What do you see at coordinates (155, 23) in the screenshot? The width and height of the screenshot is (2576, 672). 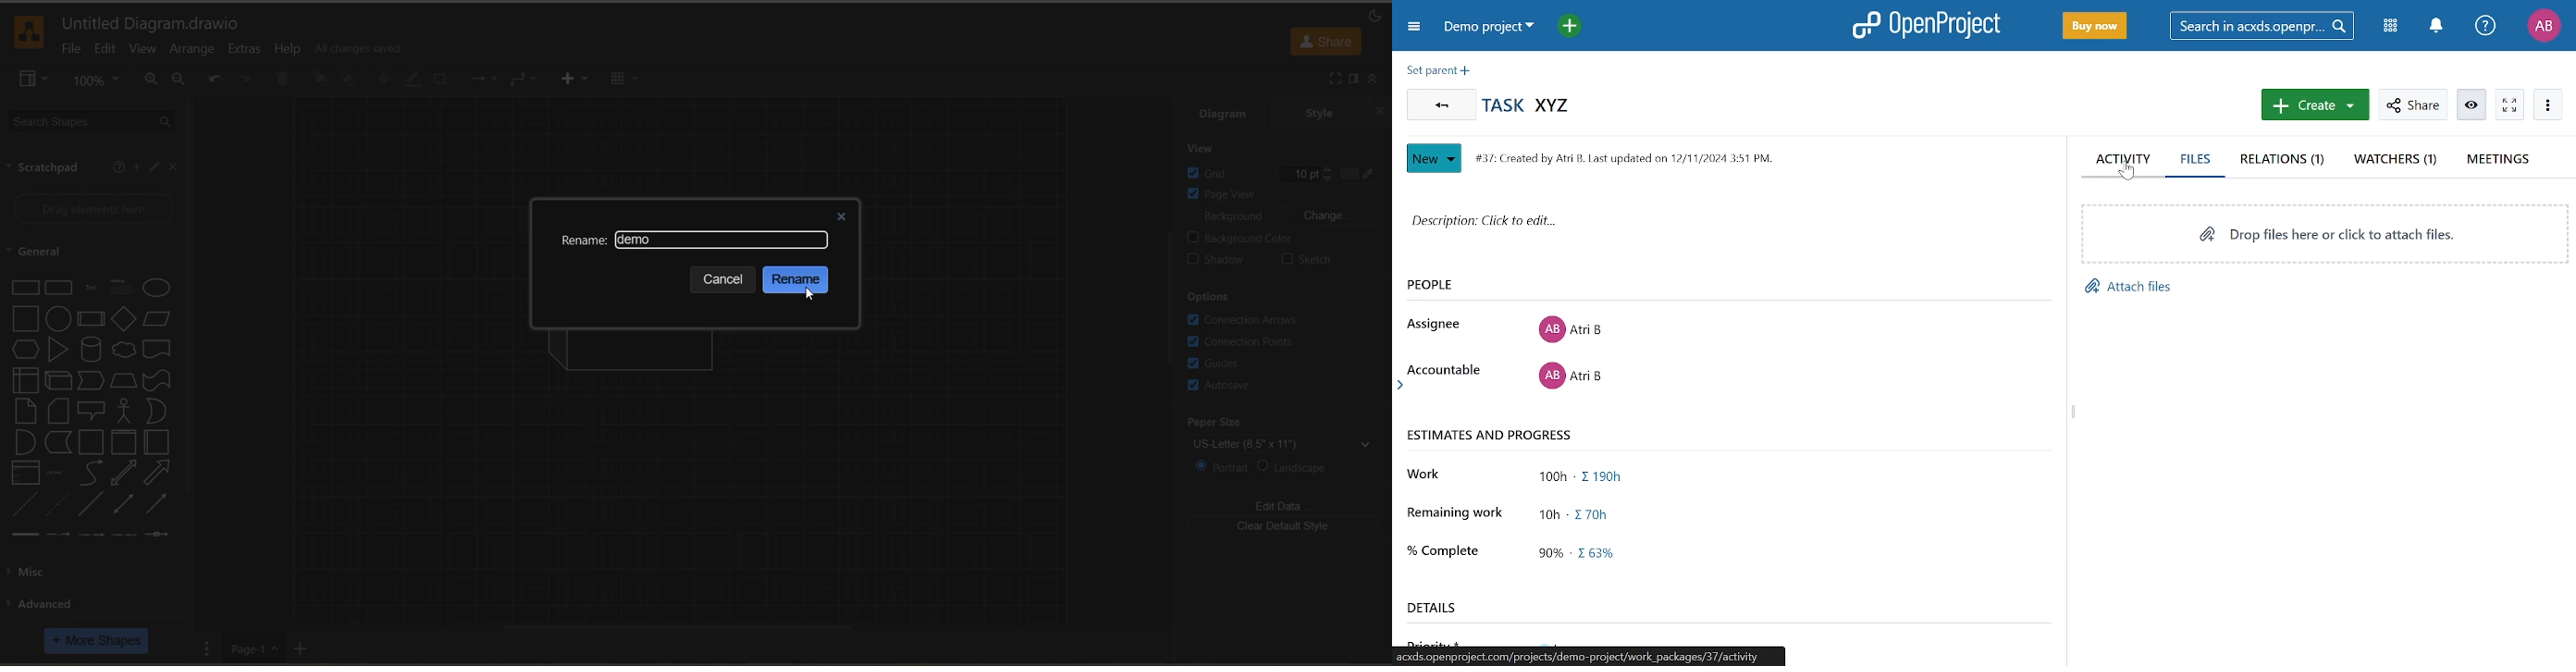 I see `file name - Untitled Diagram.drawio` at bounding box center [155, 23].